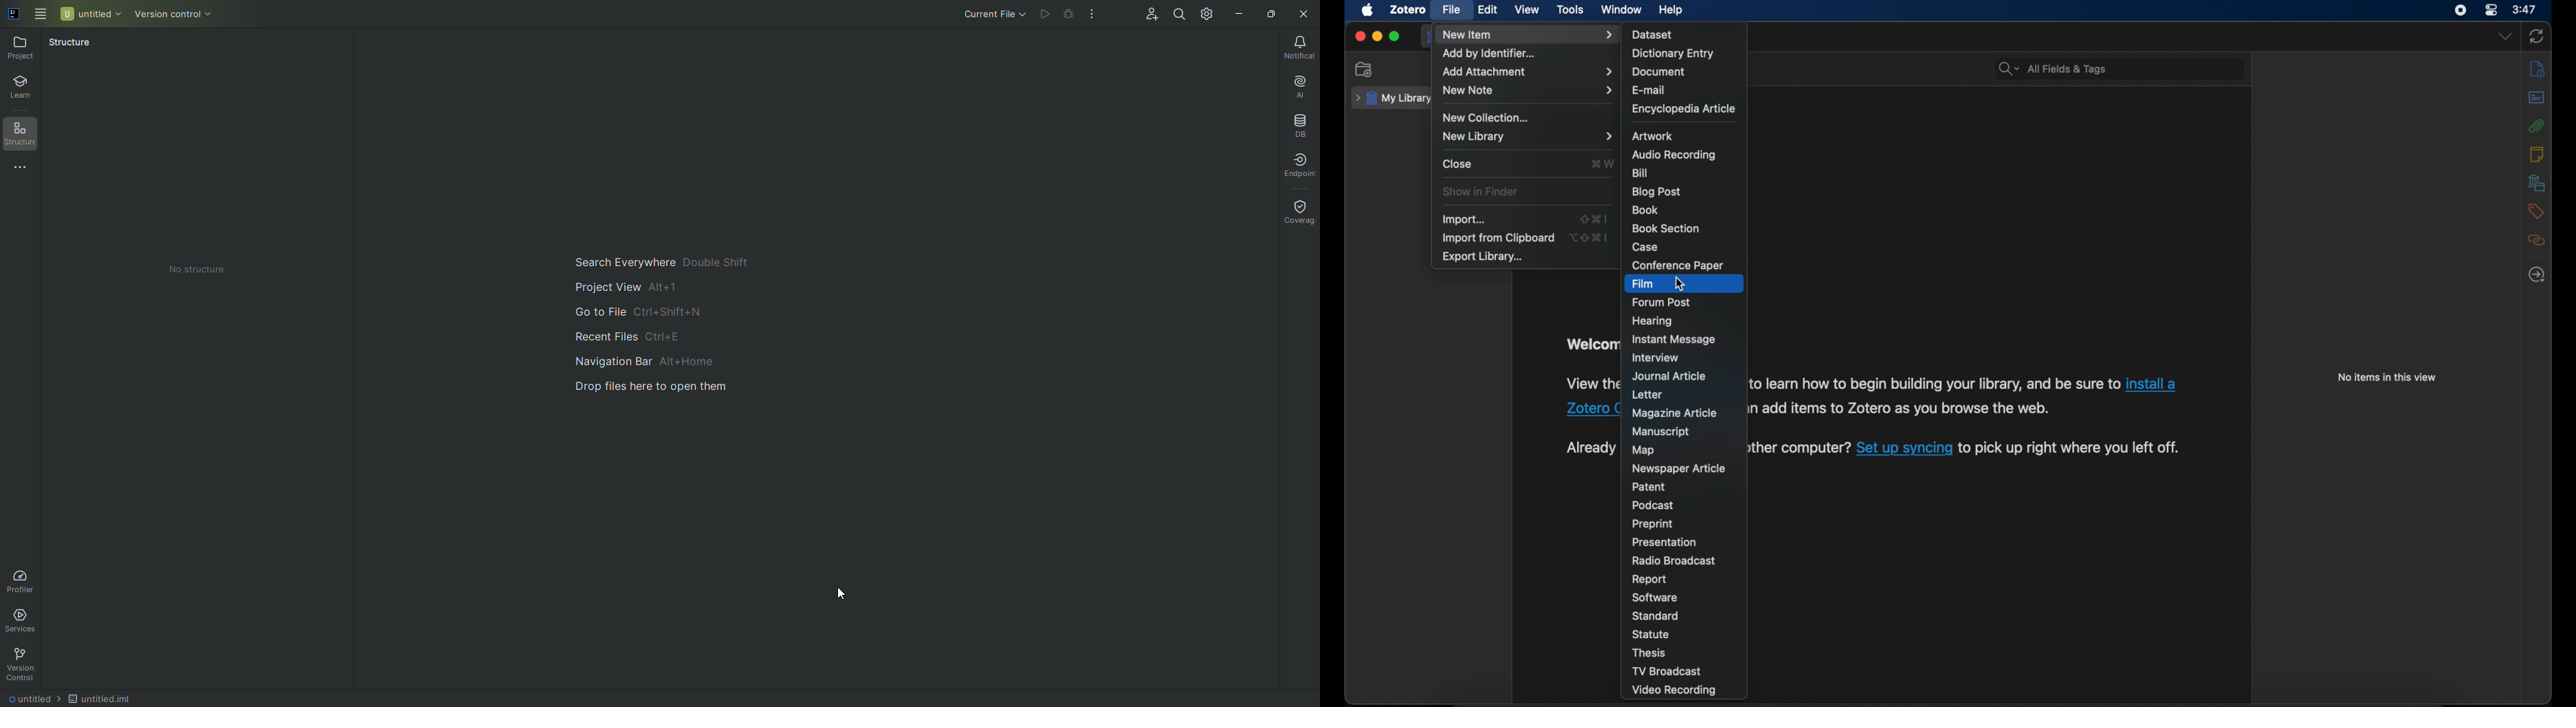 The width and height of the screenshot is (2576, 728). I want to click on radio broadcast, so click(1674, 560).